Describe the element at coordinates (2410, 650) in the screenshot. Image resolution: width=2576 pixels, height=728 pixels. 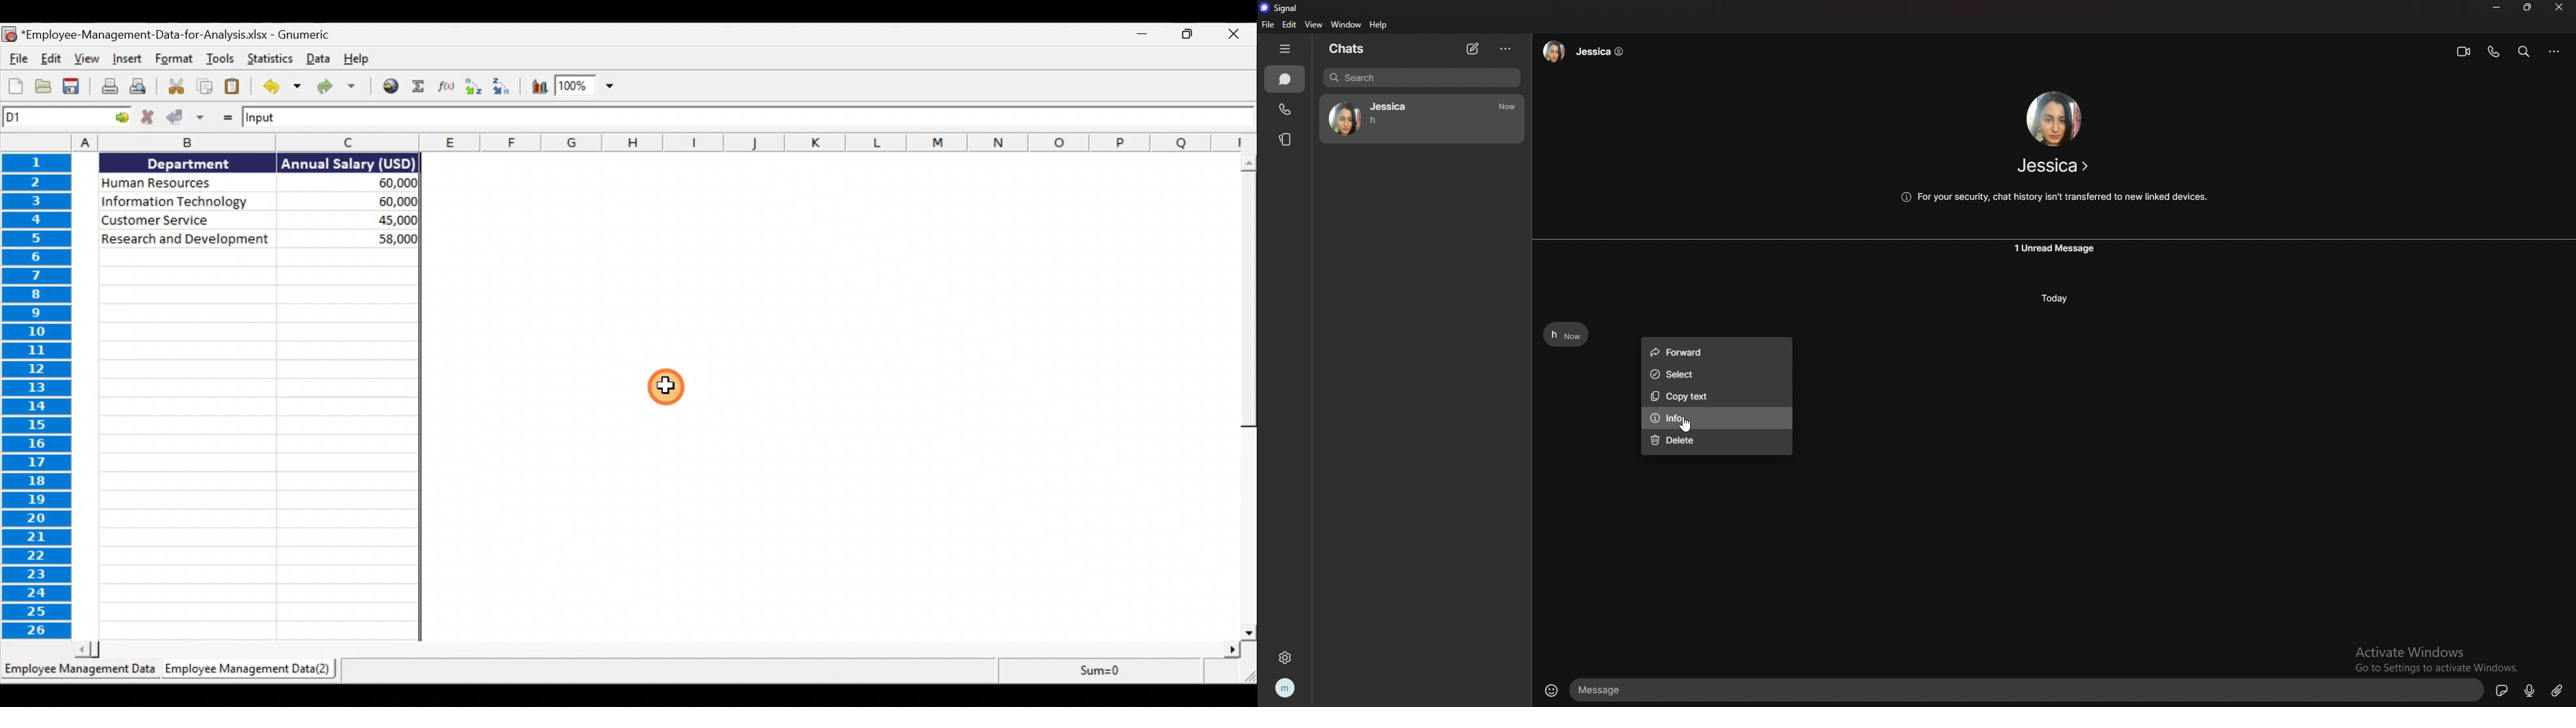
I see `Activate Windows` at that location.